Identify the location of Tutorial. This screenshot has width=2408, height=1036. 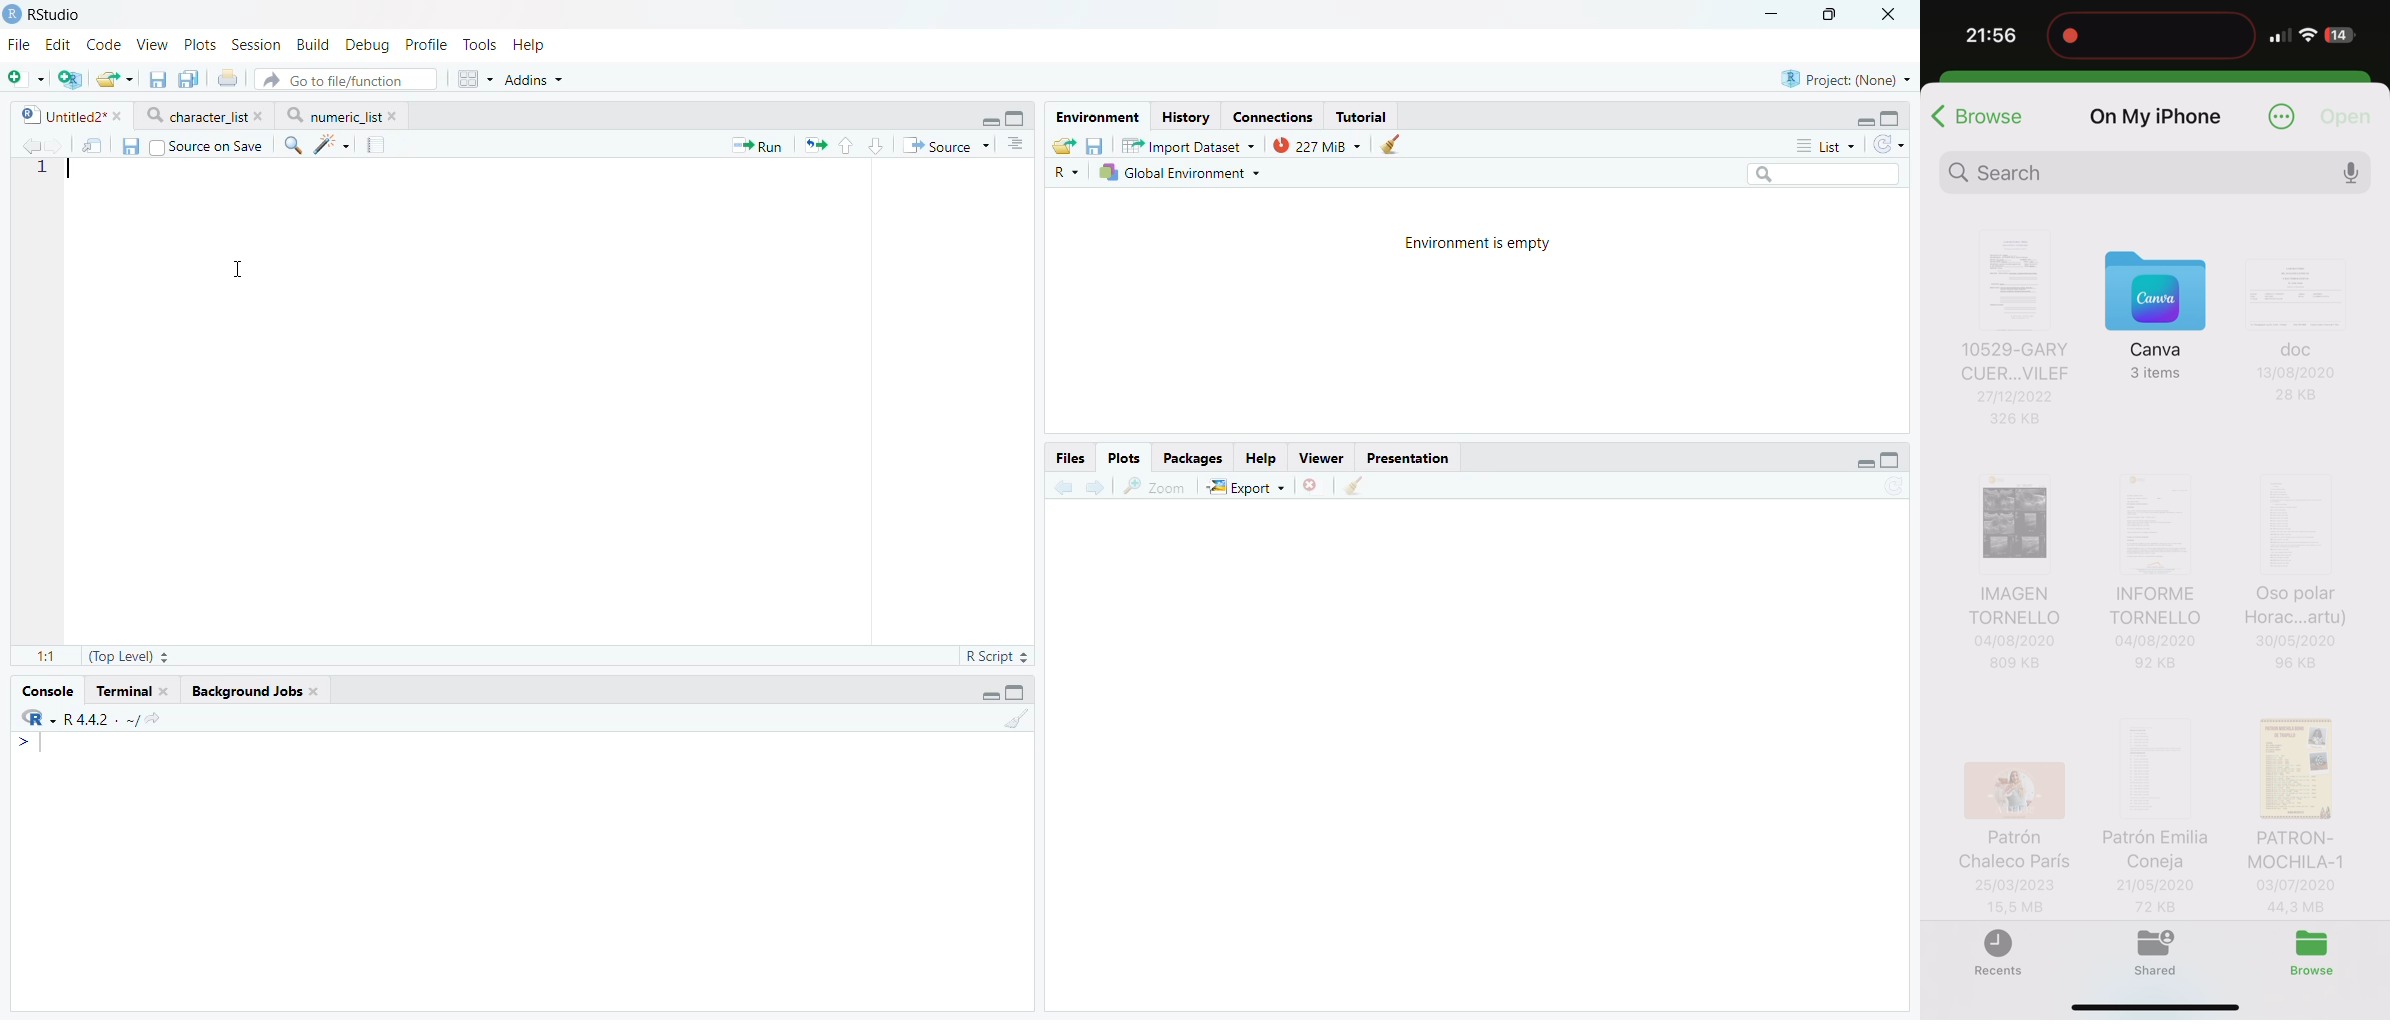
(1361, 116).